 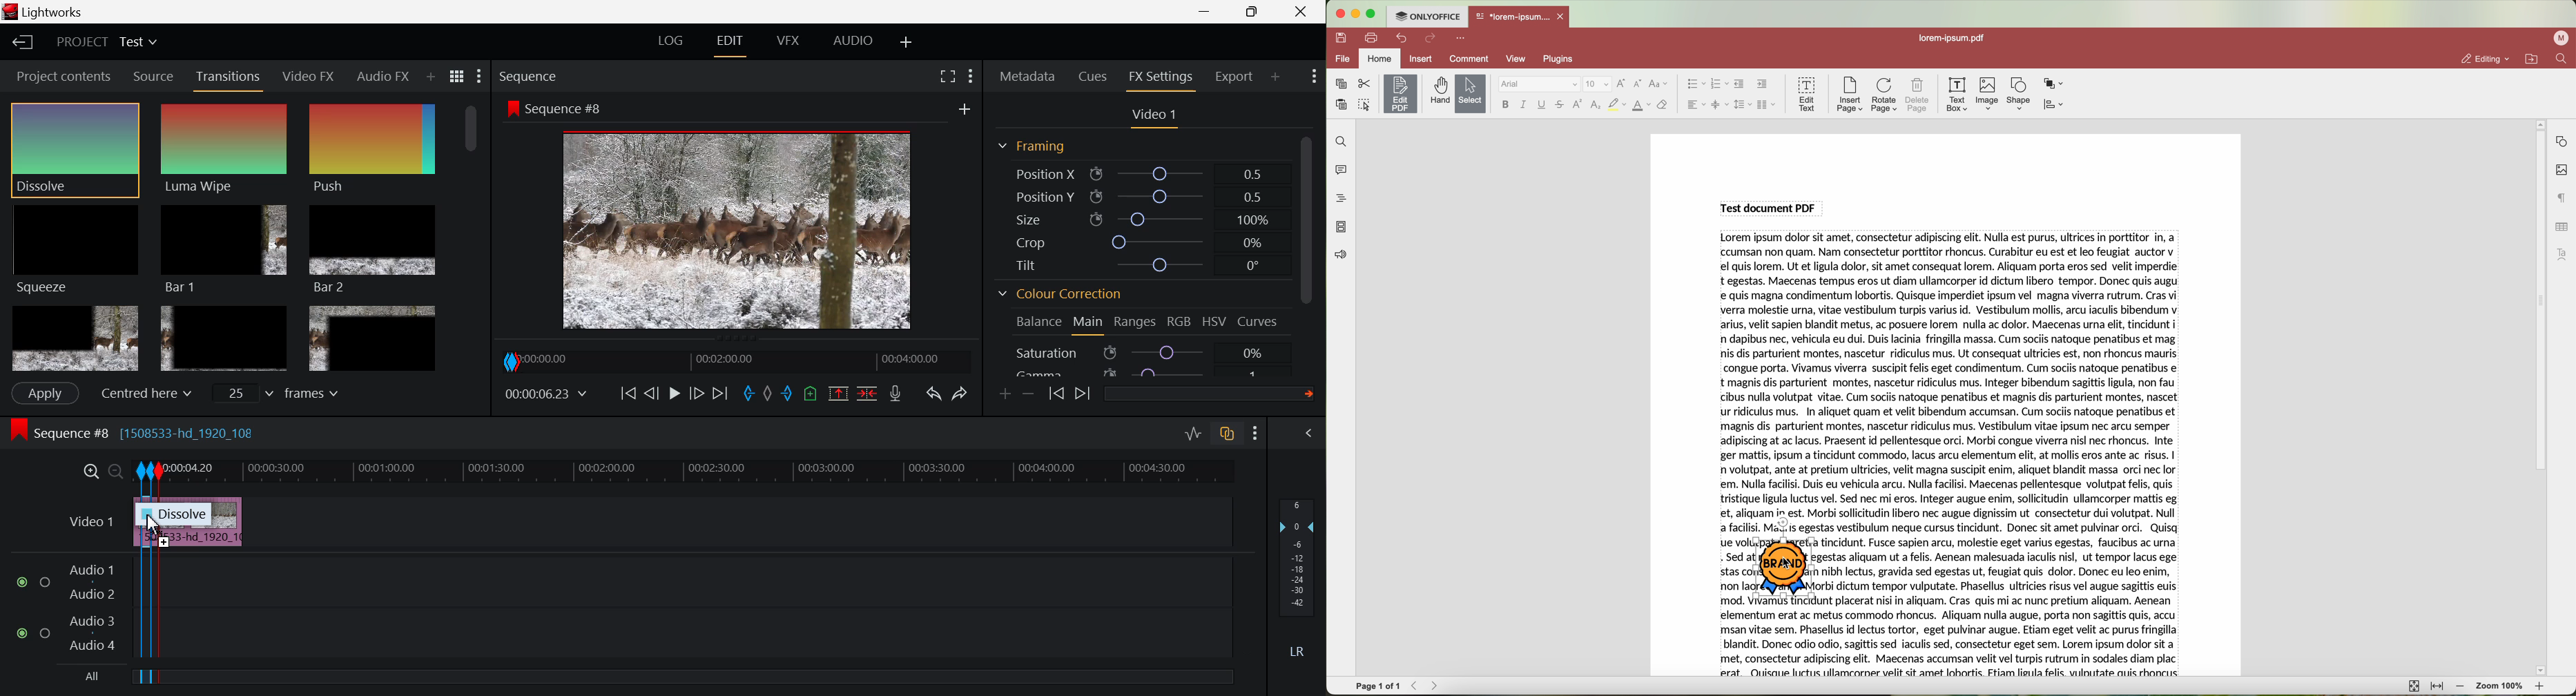 I want to click on Backward, so click(x=1417, y=685).